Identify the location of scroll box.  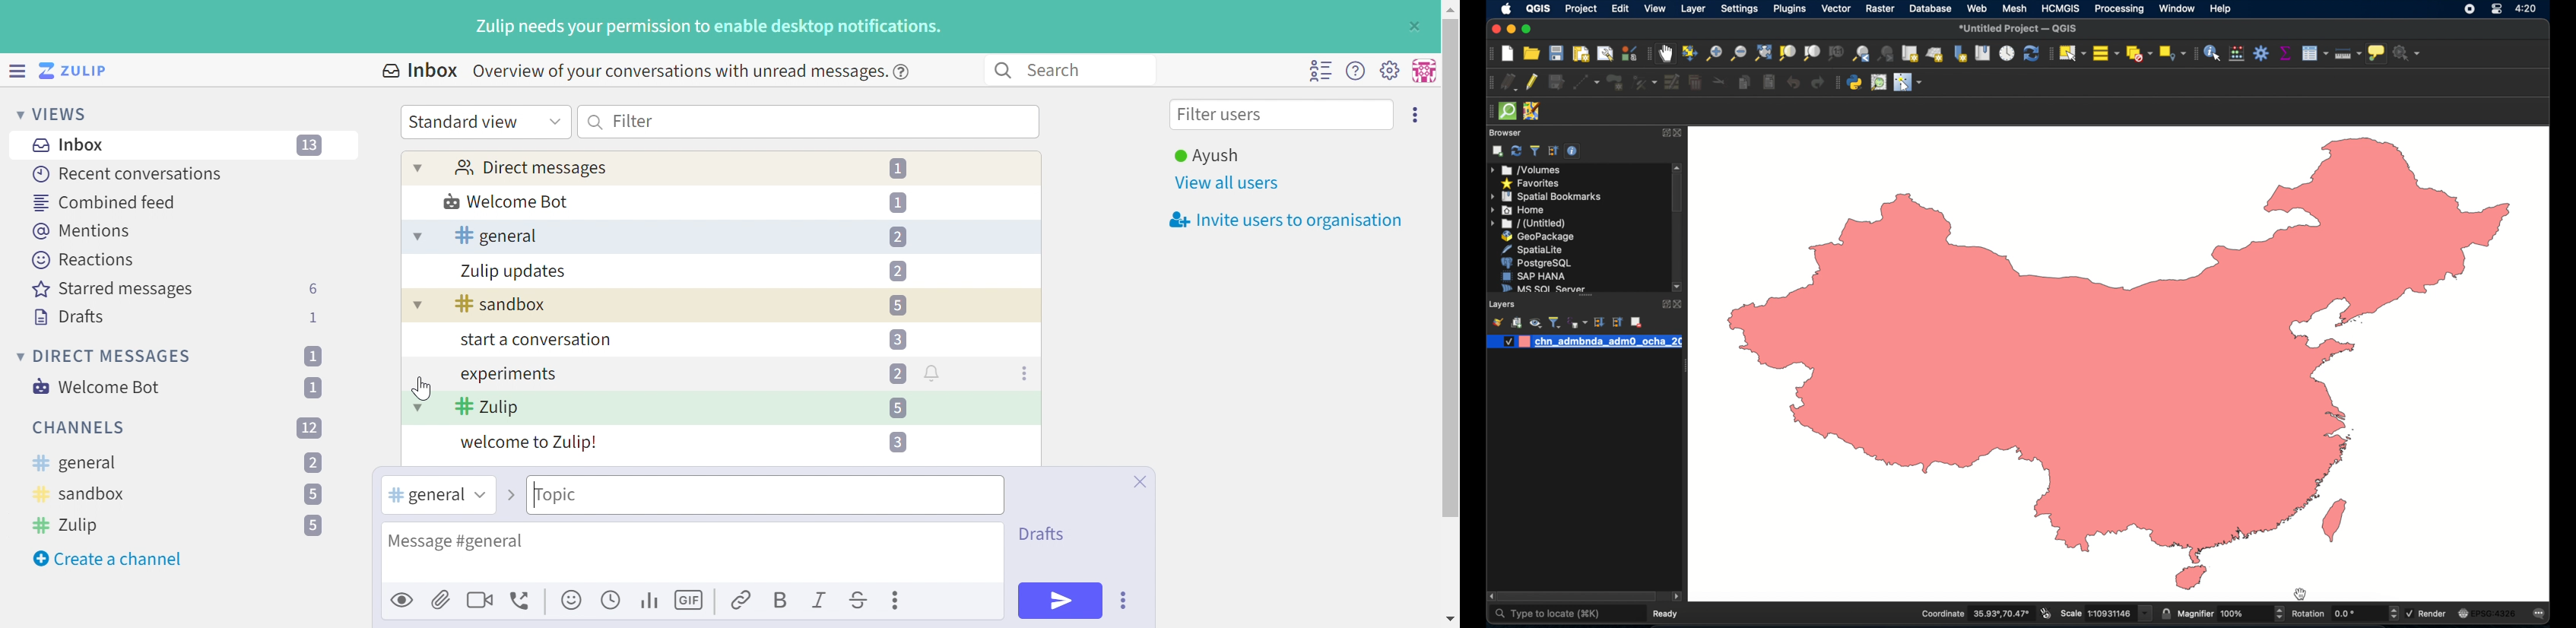
(1578, 597).